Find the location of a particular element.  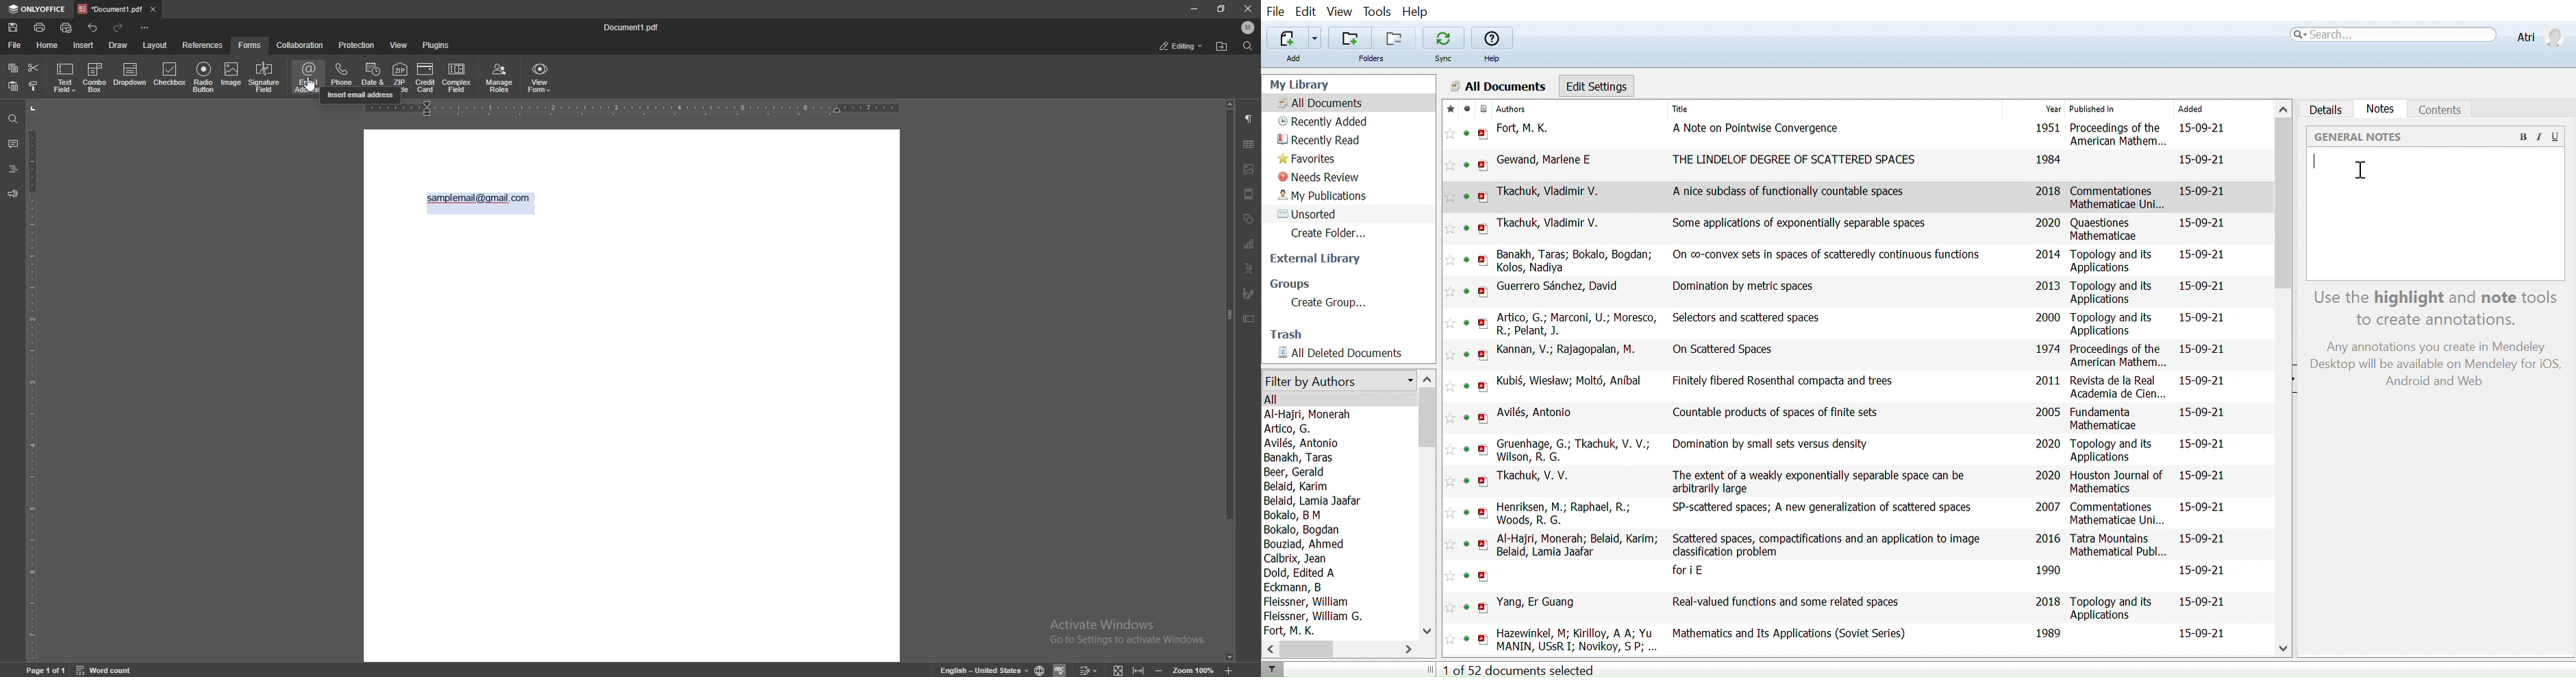

15-09-21 is located at coordinates (2201, 160).